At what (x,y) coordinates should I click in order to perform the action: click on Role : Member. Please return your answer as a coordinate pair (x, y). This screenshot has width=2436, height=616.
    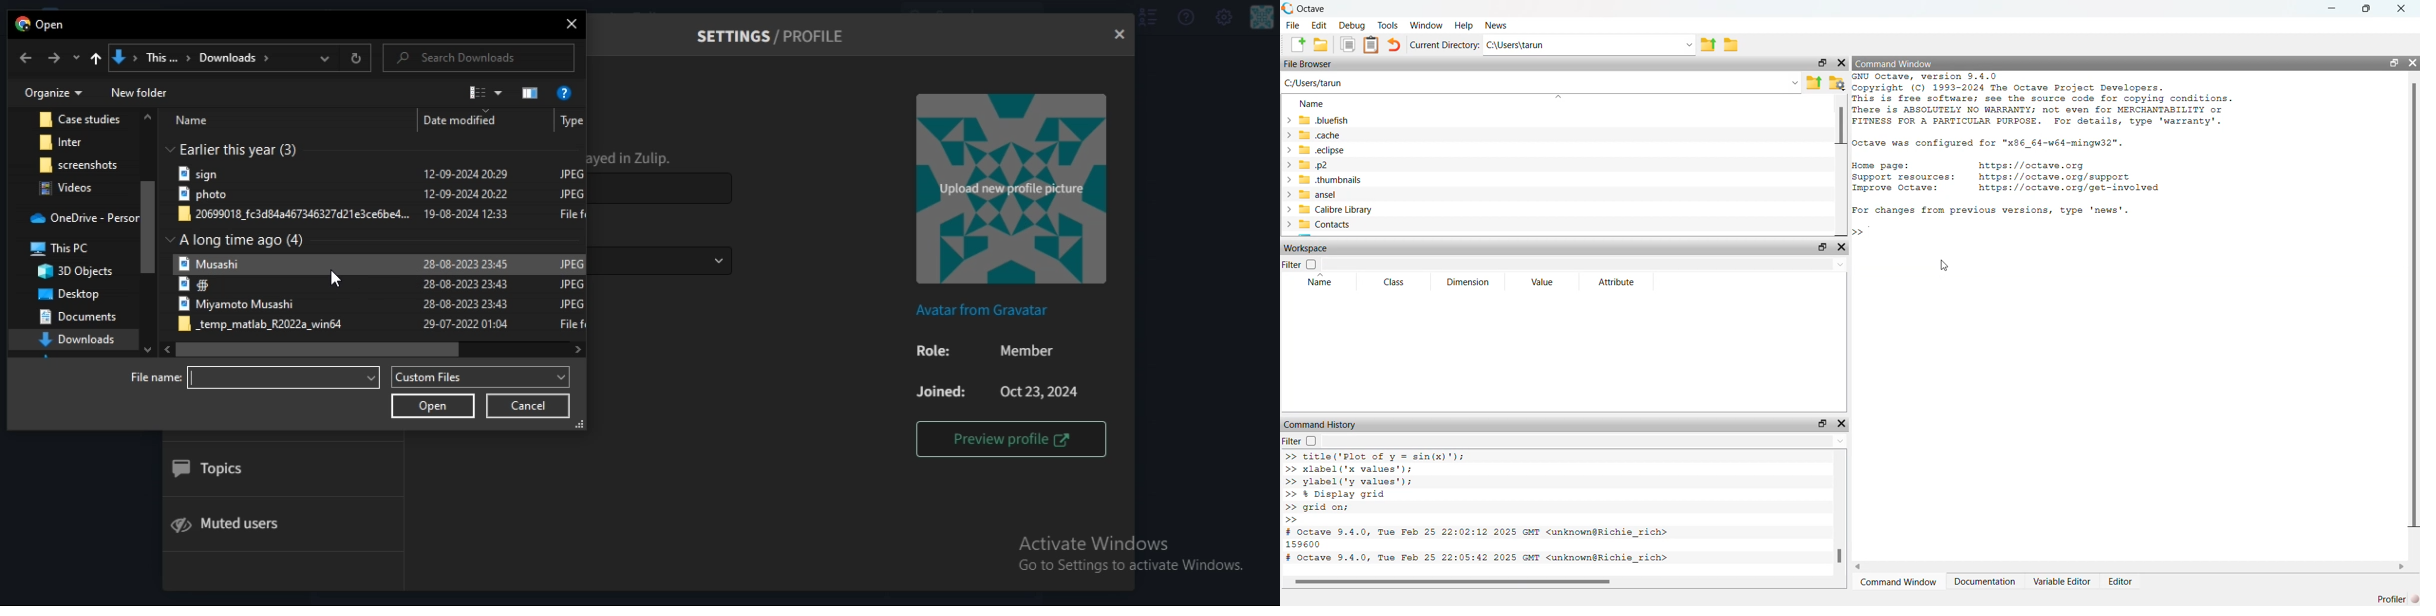
    Looking at the image, I should click on (981, 352).